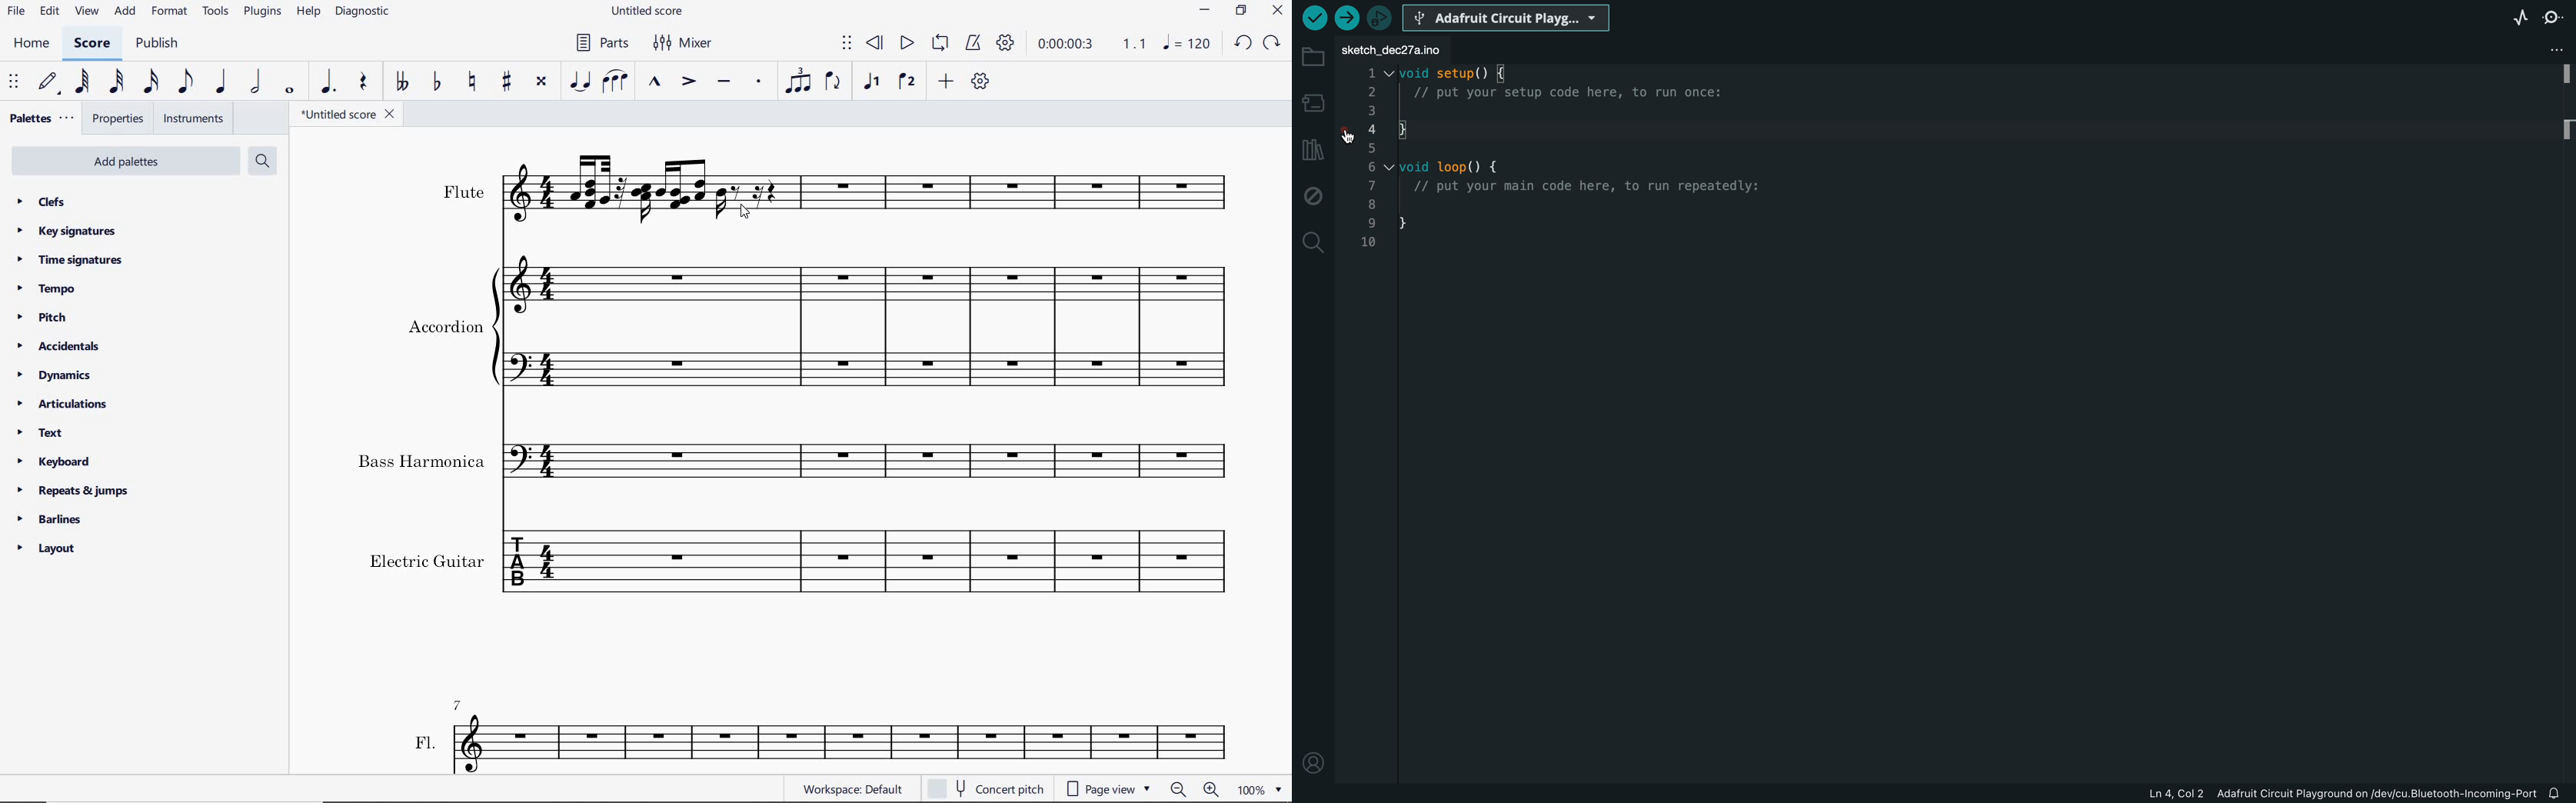 The height and width of the screenshot is (812, 2576). What do you see at coordinates (760, 81) in the screenshot?
I see `staccato` at bounding box center [760, 81].